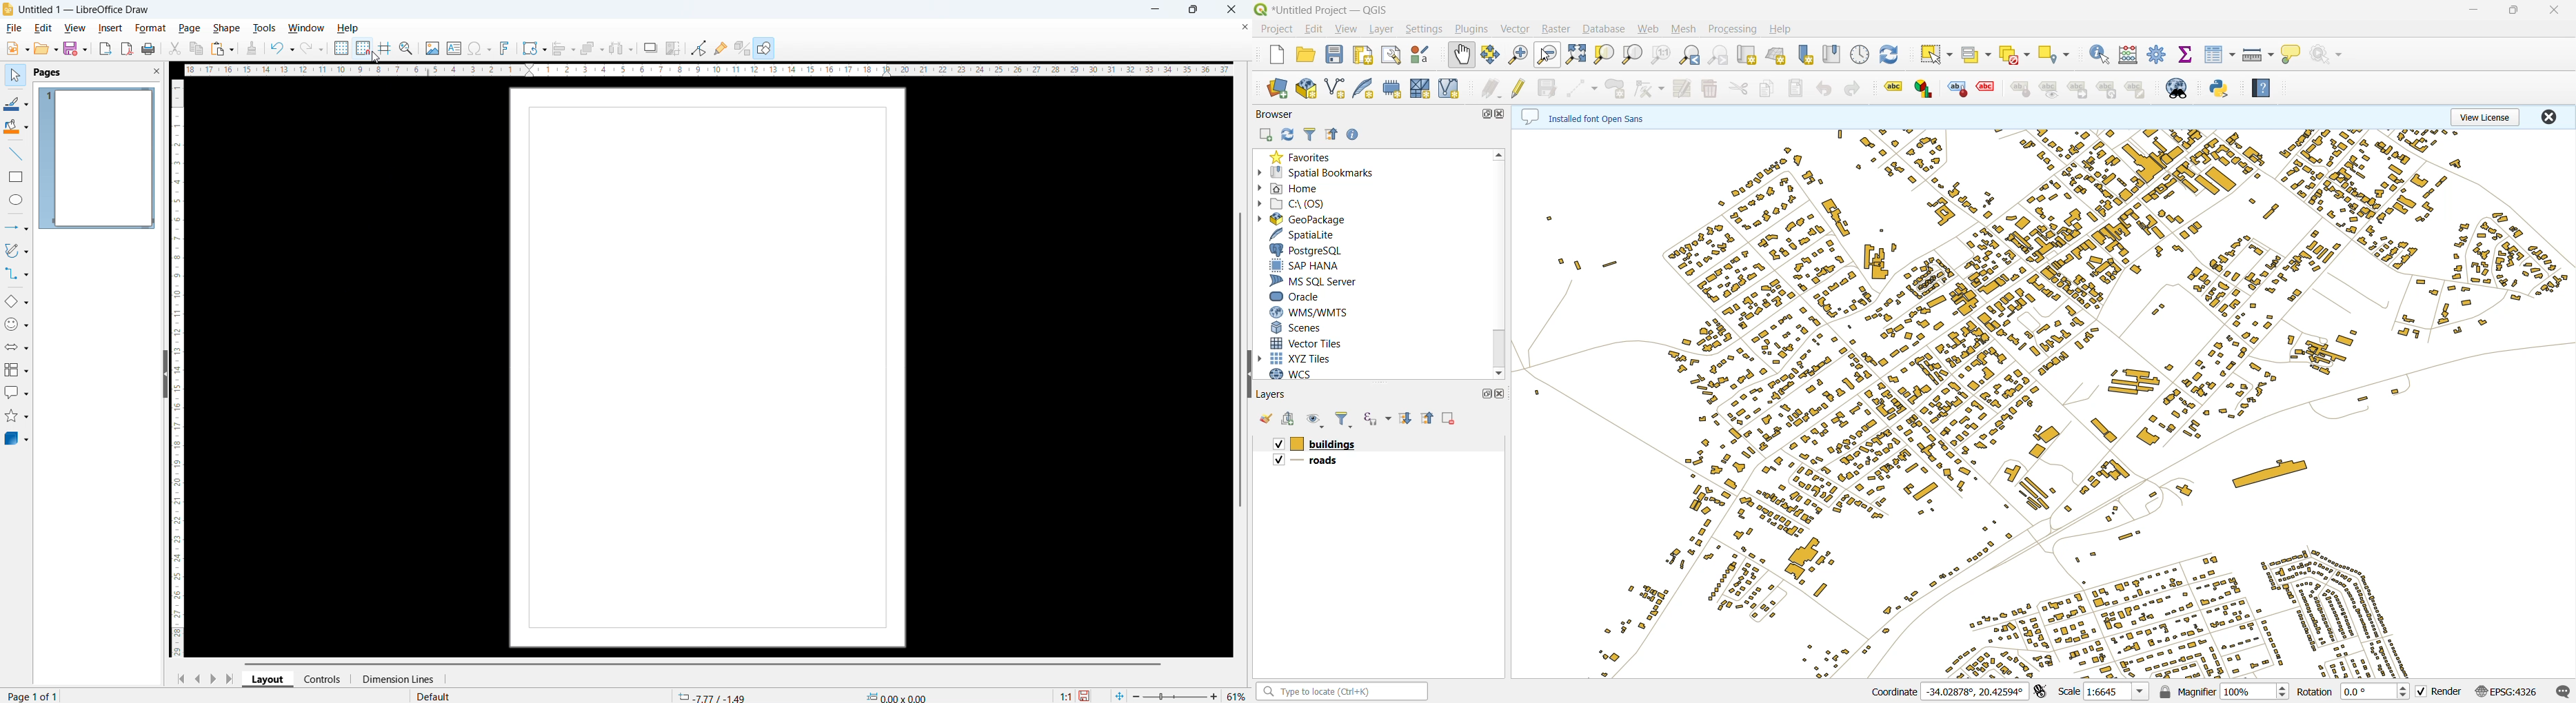 Image resolution: width=2576 pixels, height=728 pixels. What do you see at coordinates (721, 46) in the screenshot?
I see `Show glue point functions ` at bounding box center [721, 46].